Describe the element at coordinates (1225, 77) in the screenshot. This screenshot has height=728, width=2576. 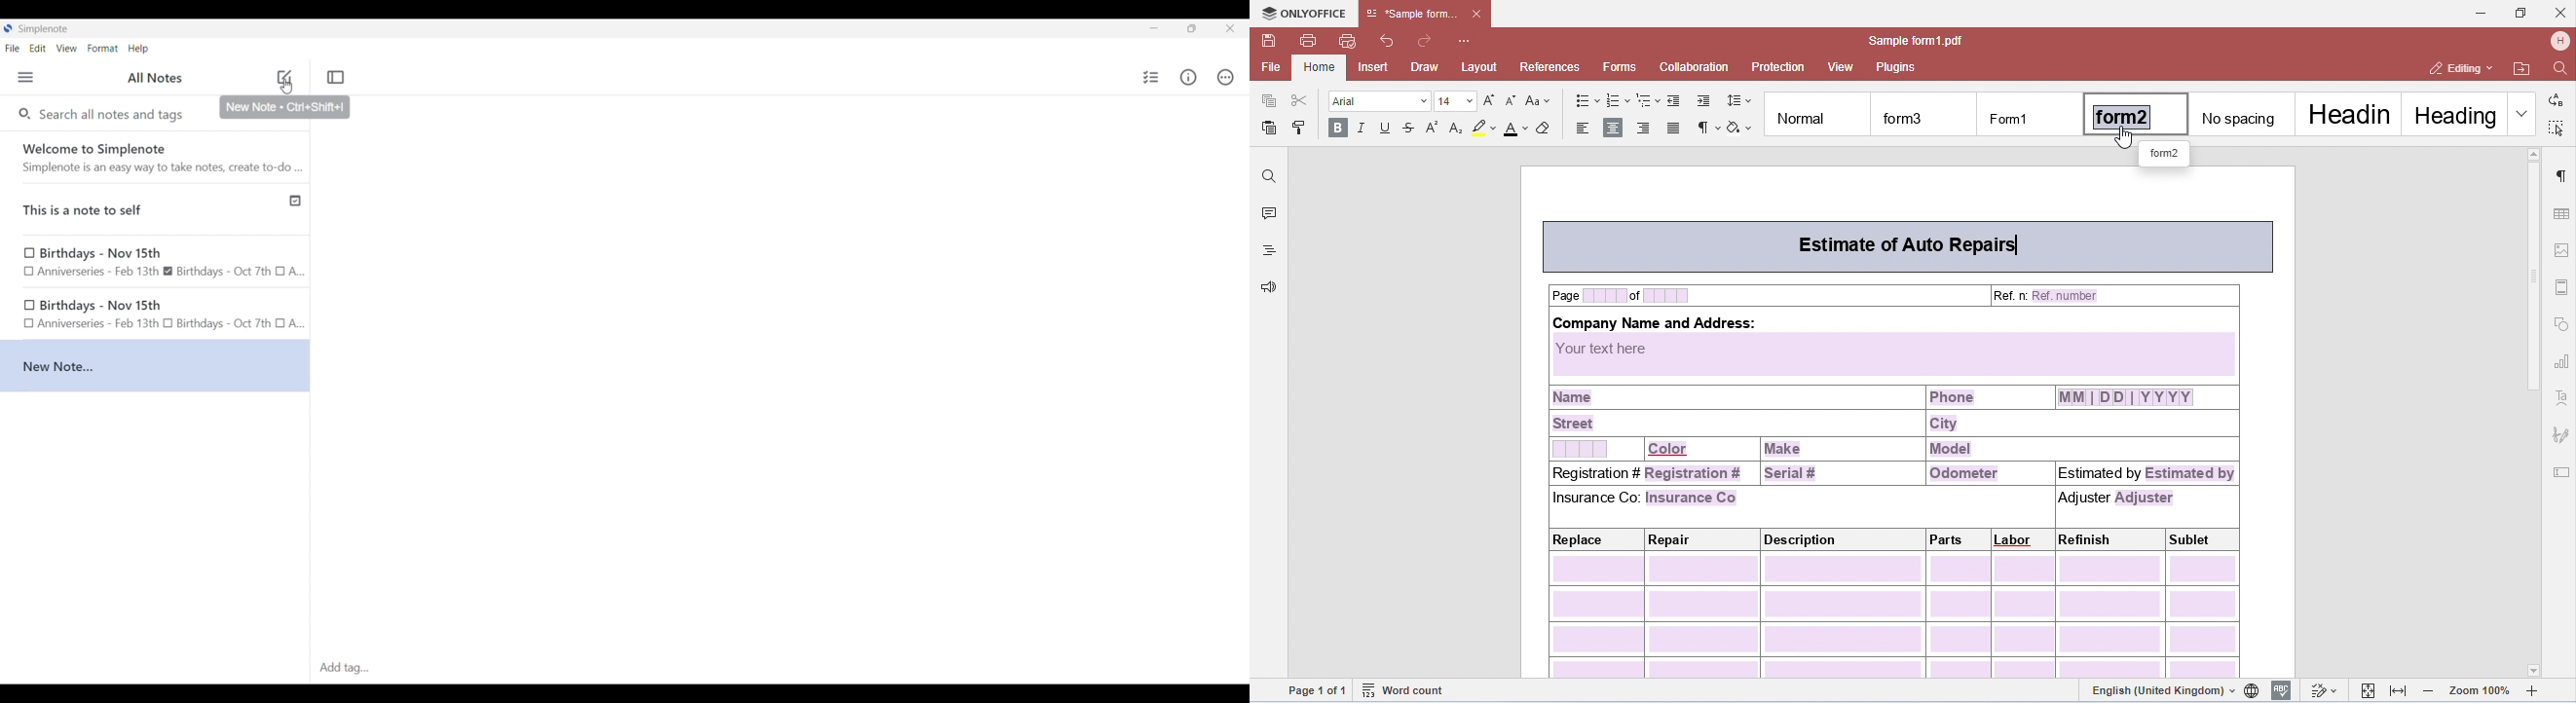
I see `Actions` at that location.